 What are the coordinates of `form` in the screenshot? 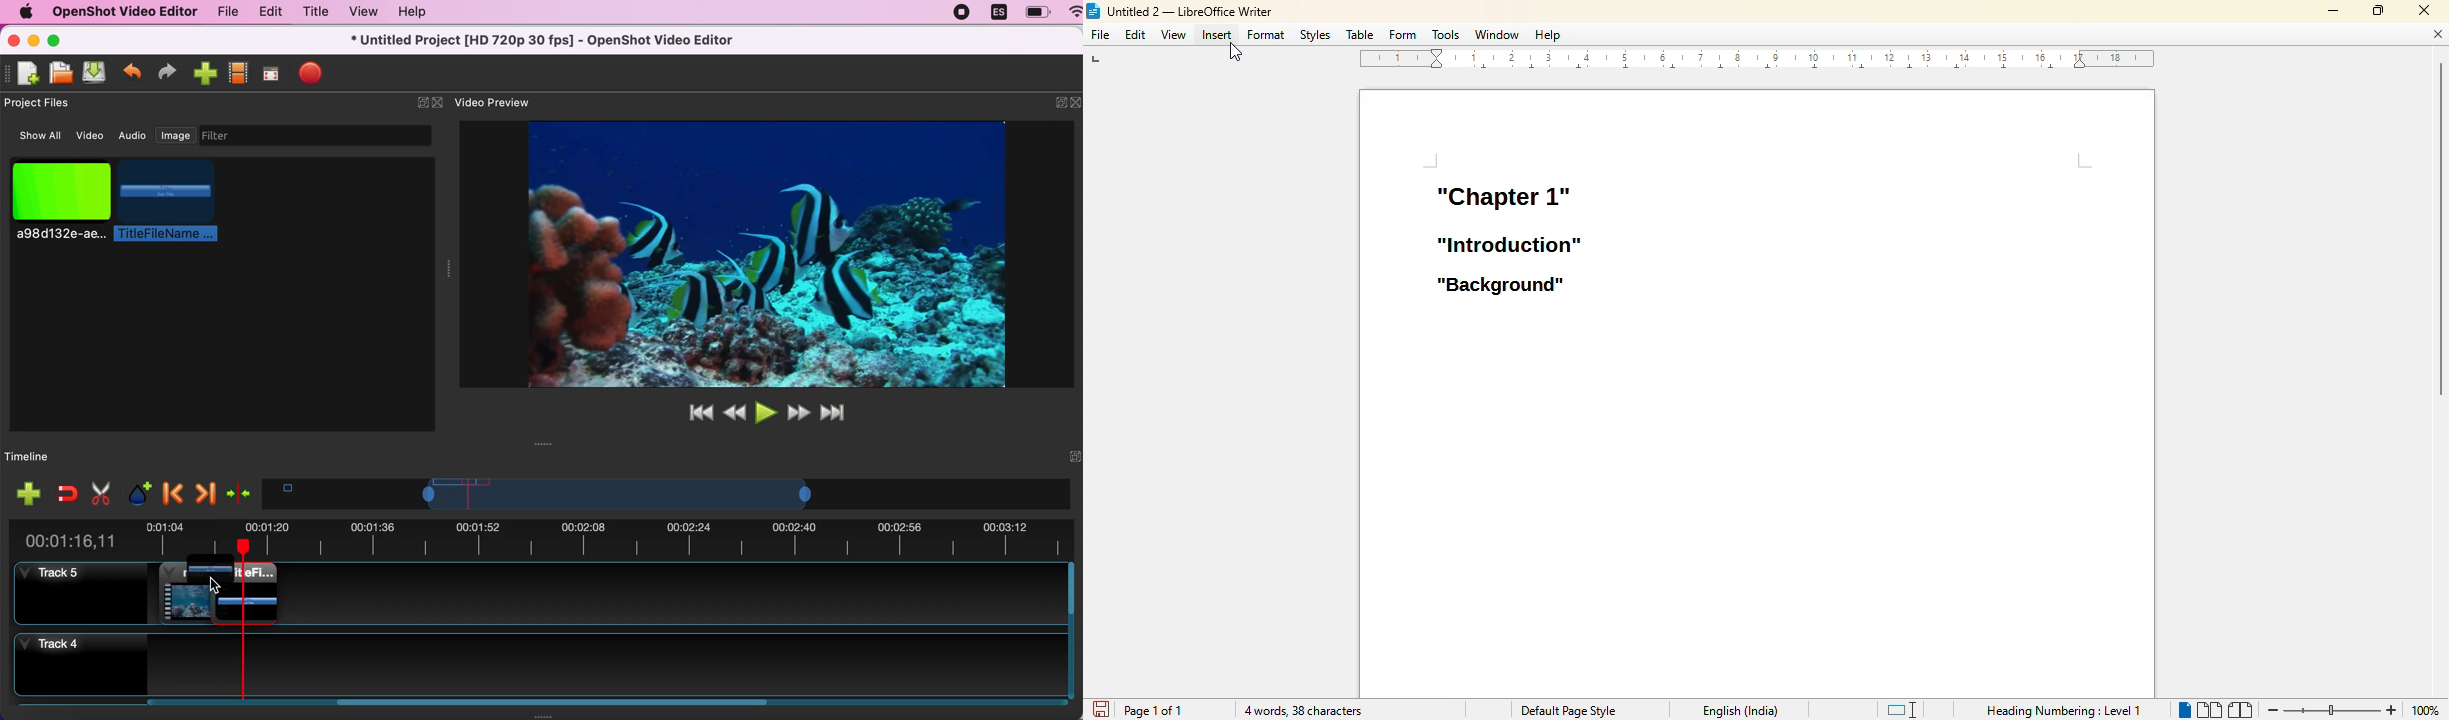 It's located at (1403, 34).